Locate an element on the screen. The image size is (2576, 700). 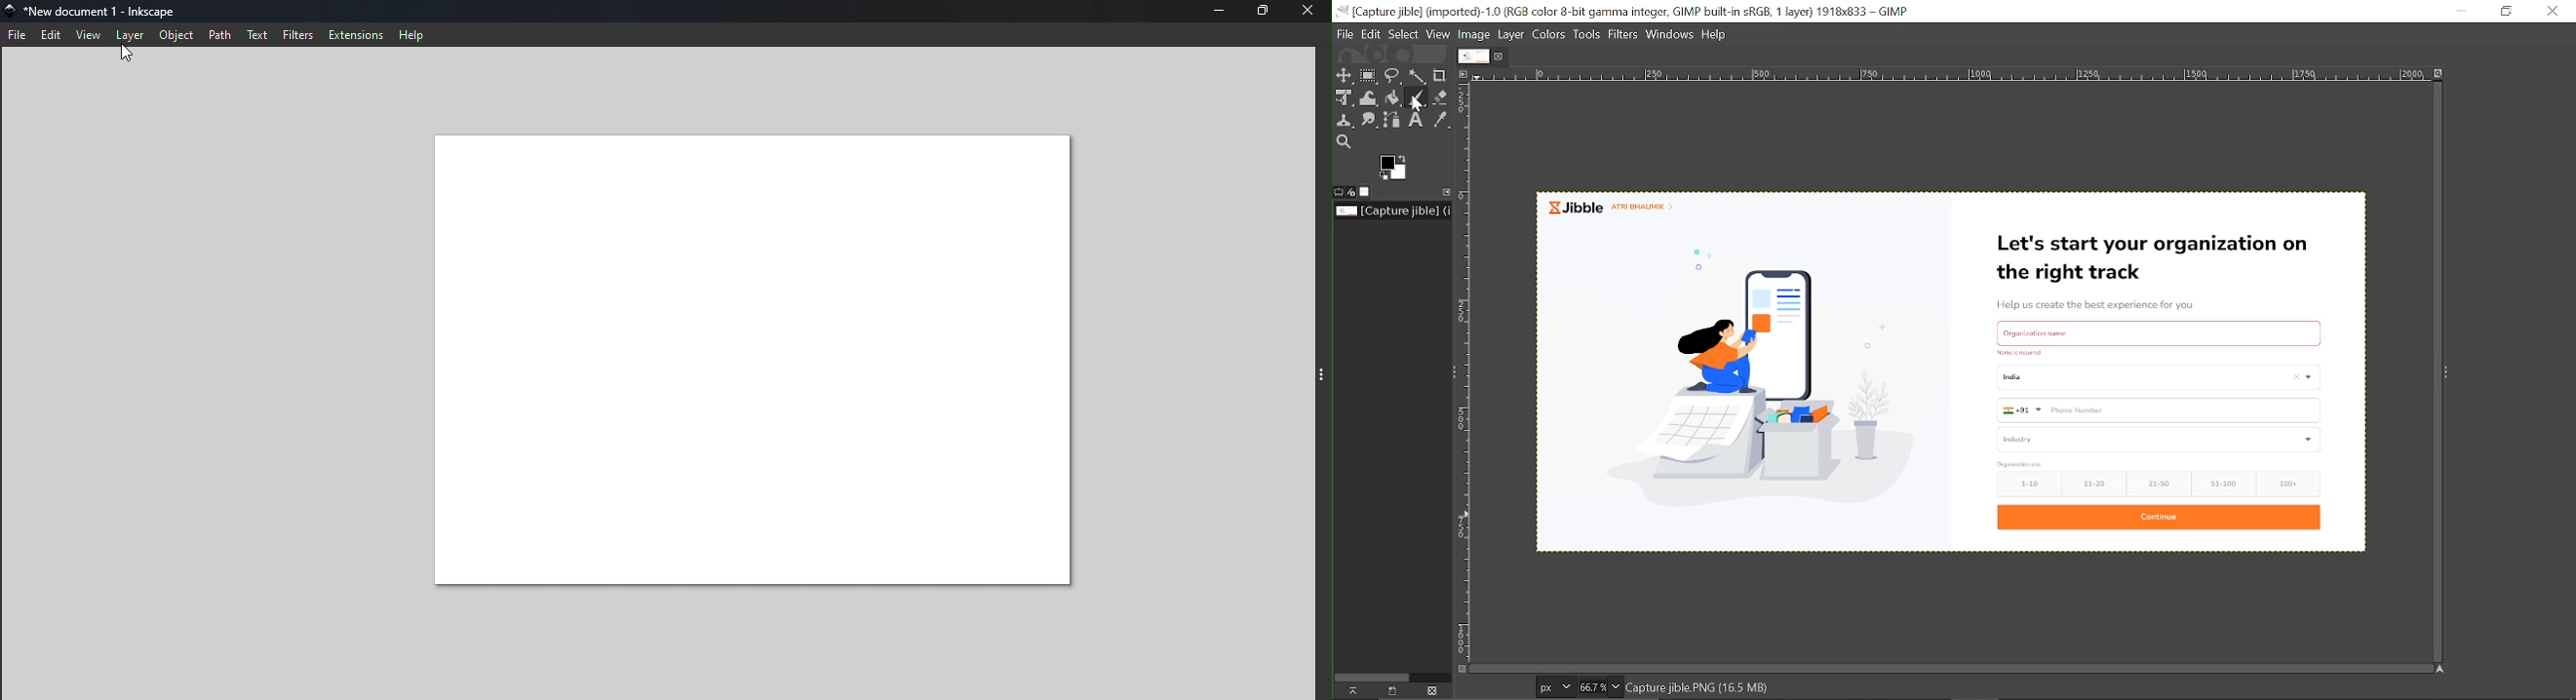
Crop tool is located at coordinates (1441, 76).